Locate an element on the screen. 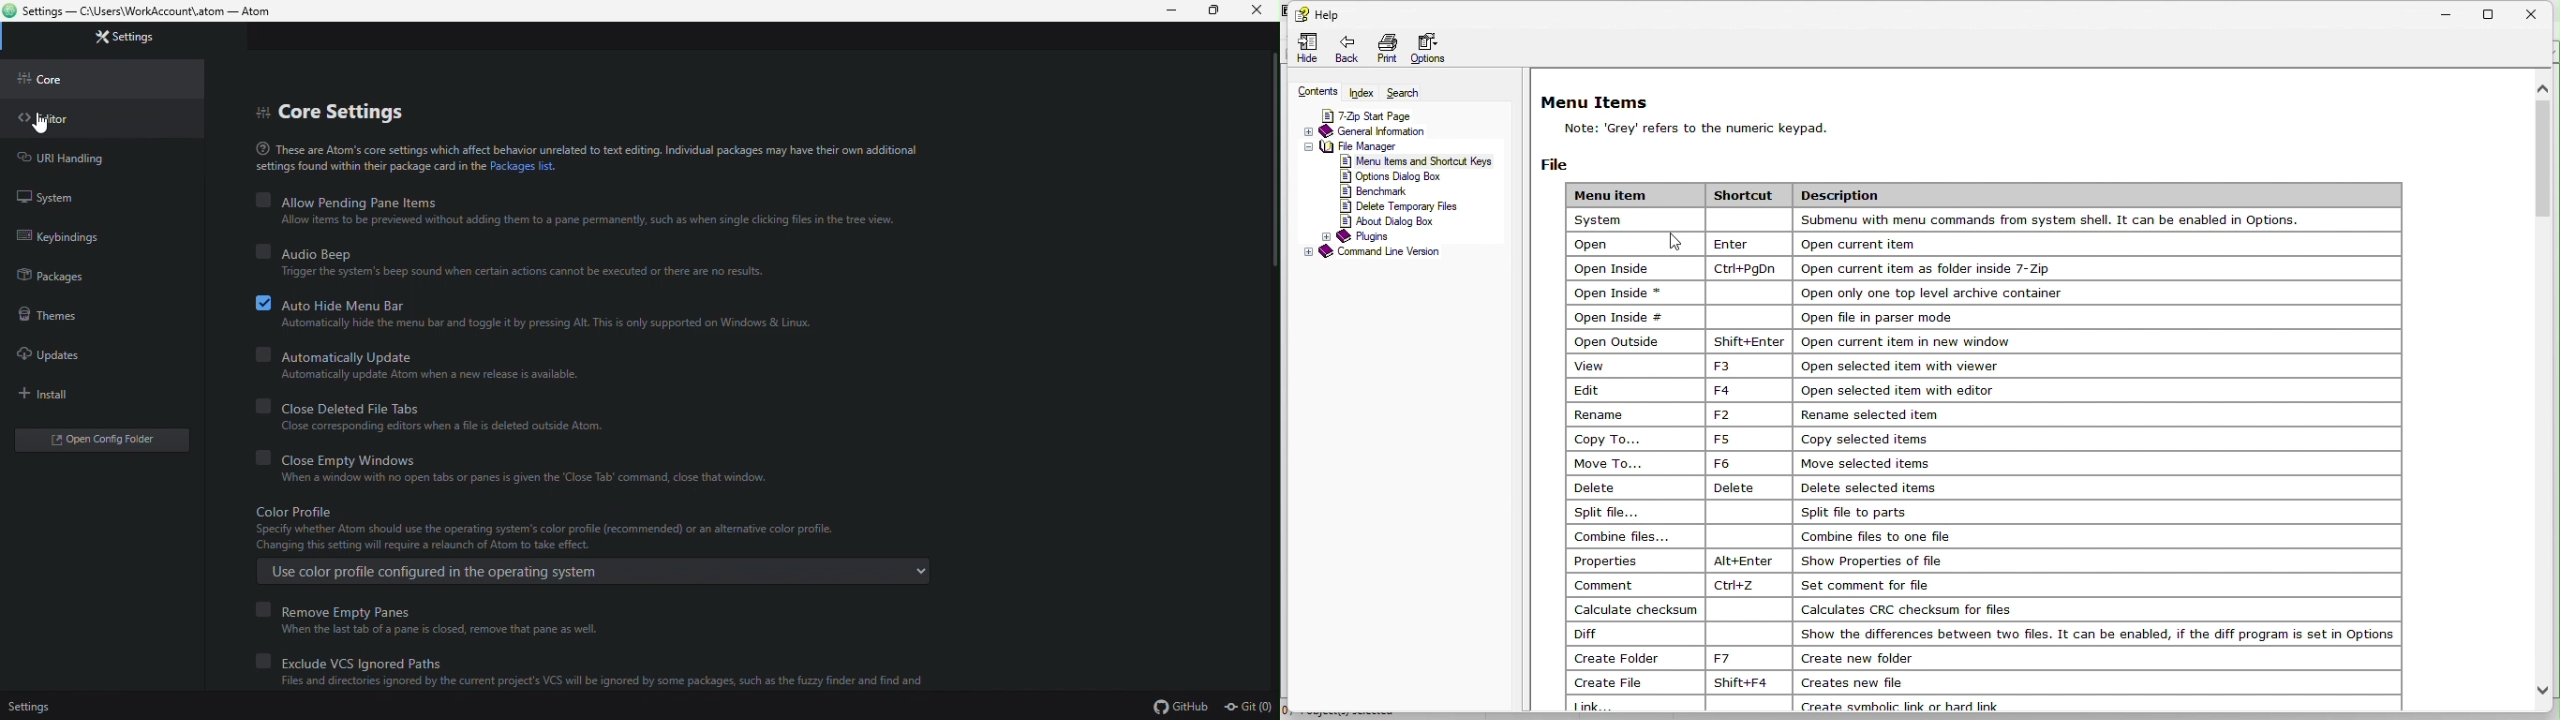 This screenshot has height=728, width=2576. 1 View 1F3 1 Open selected item with viewer is located at coordinates (1792, 365).